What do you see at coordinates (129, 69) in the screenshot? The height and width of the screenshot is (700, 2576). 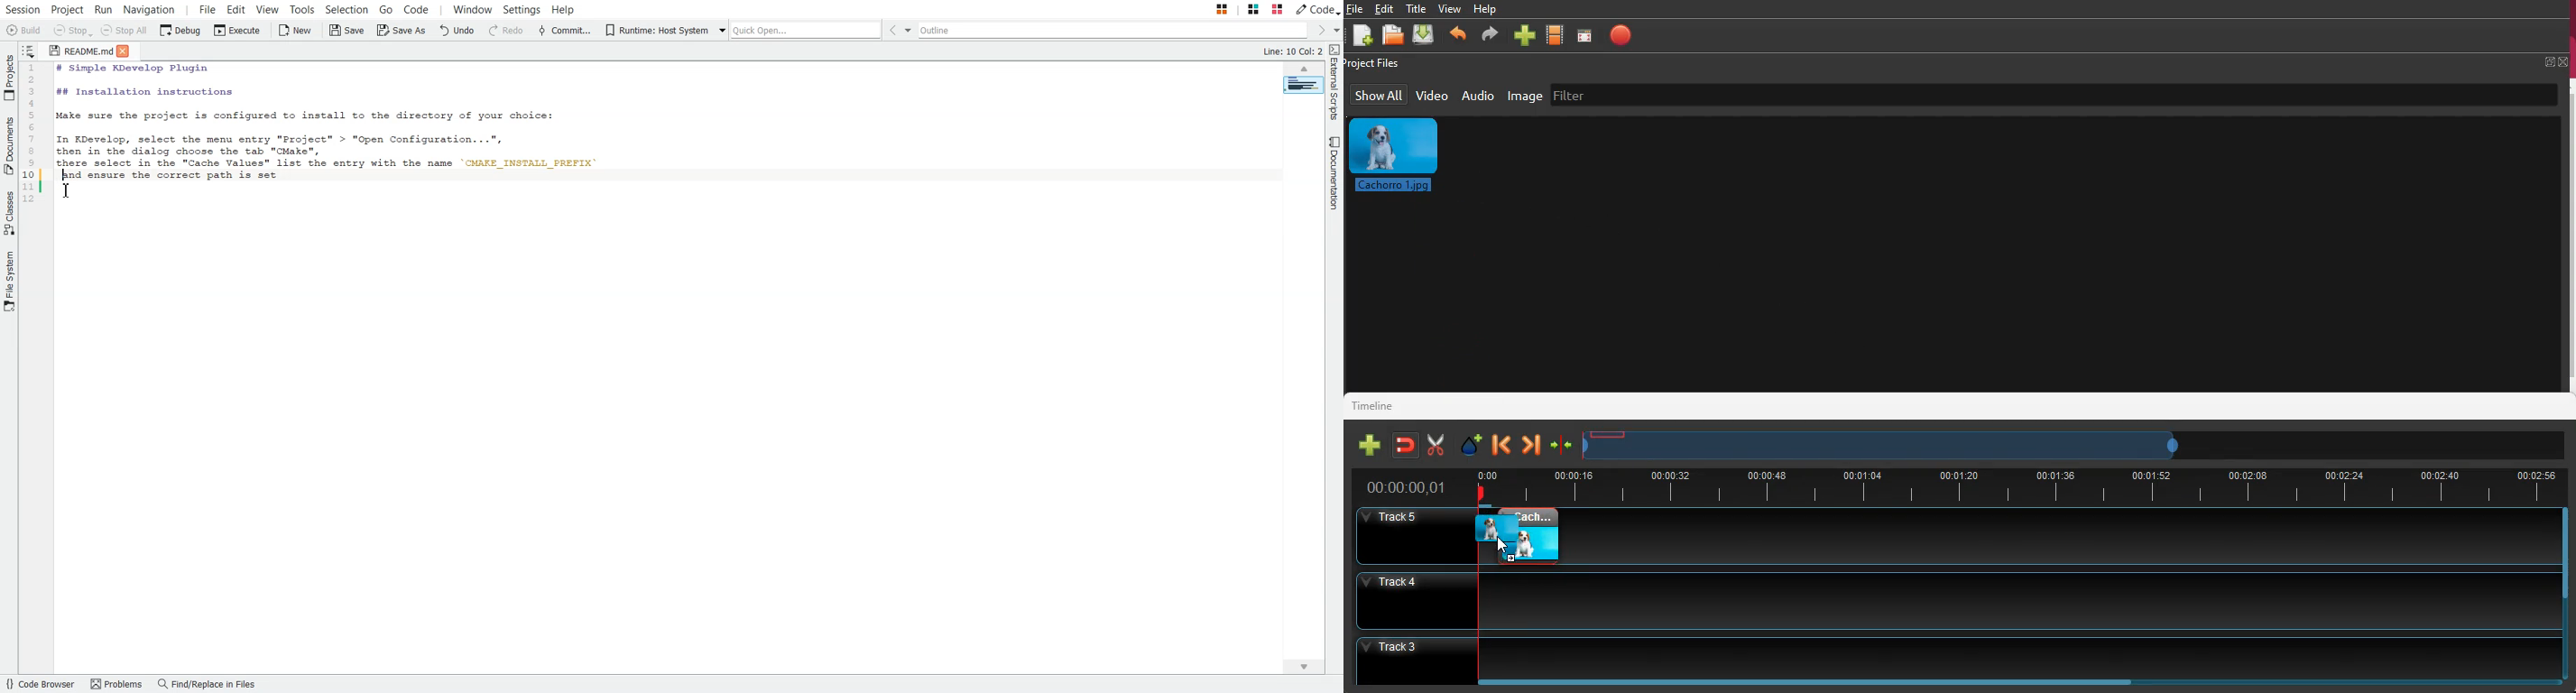 I see `# Simple KDevelop Plugin` at bounding box center [129, 69].